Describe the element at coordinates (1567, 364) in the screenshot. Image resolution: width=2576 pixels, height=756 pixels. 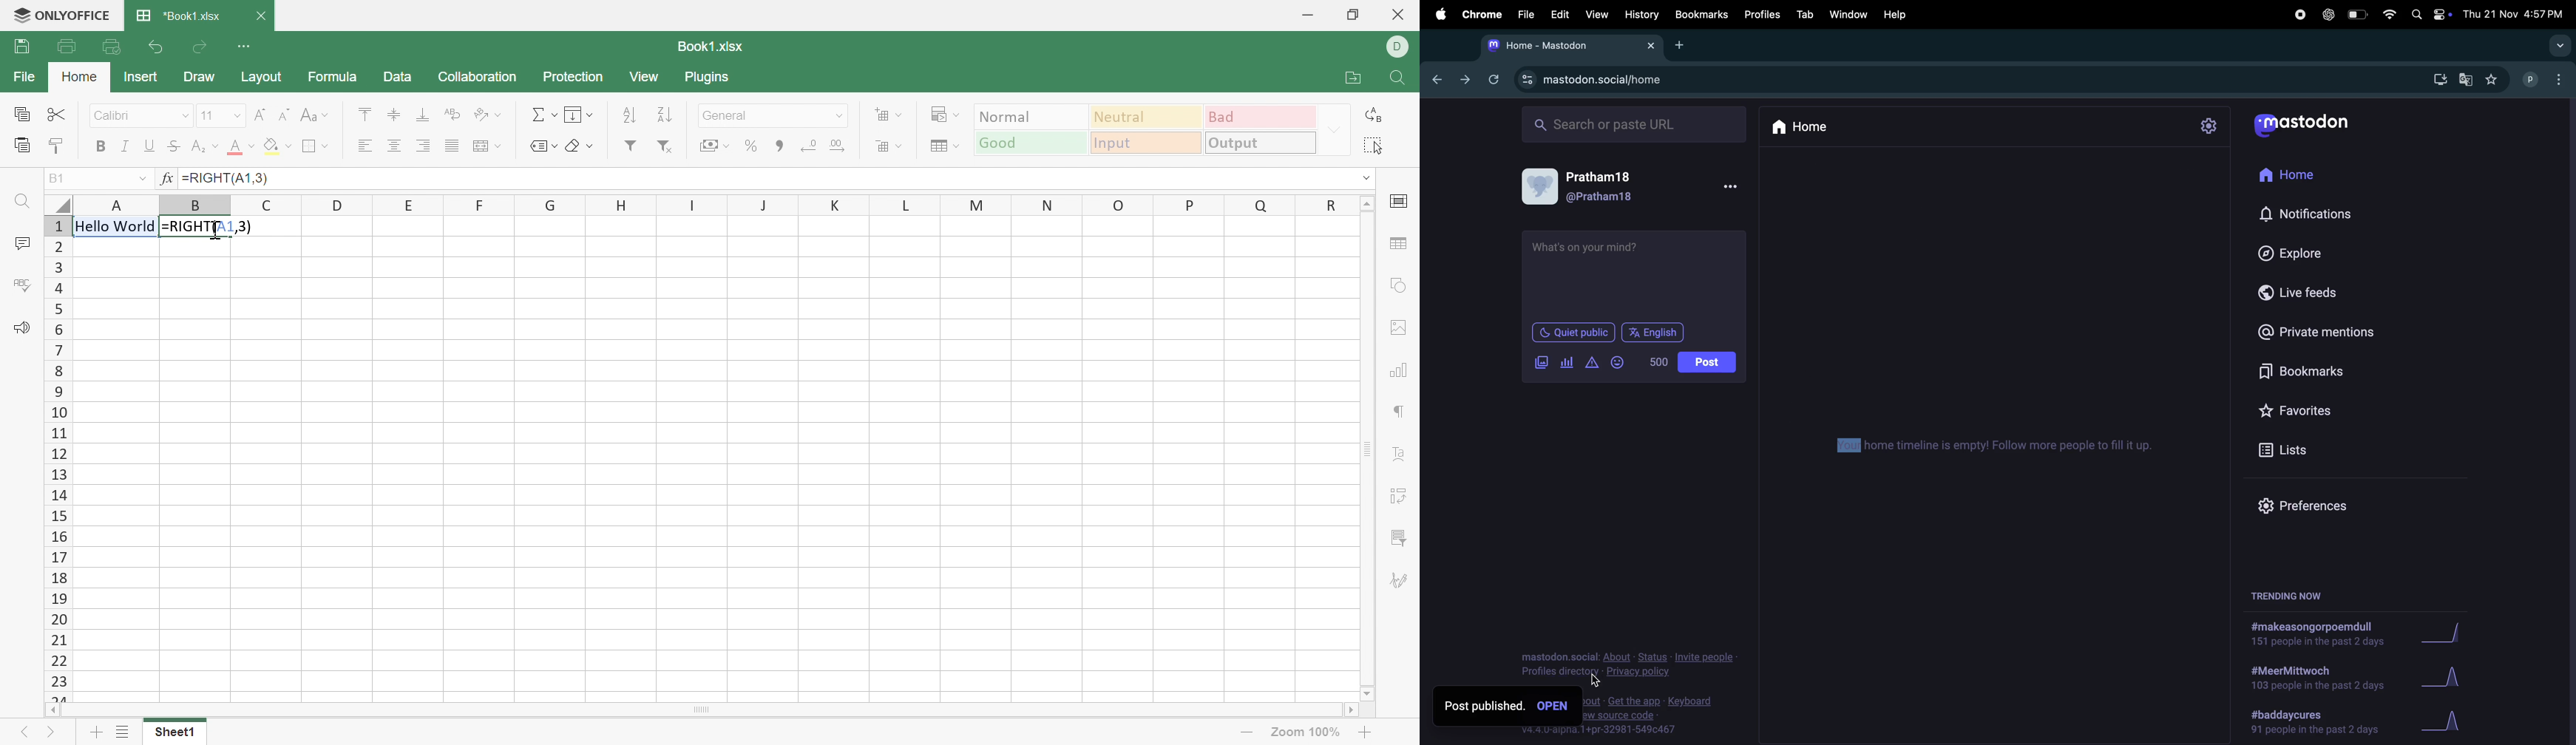
I see `add pole` at that location.